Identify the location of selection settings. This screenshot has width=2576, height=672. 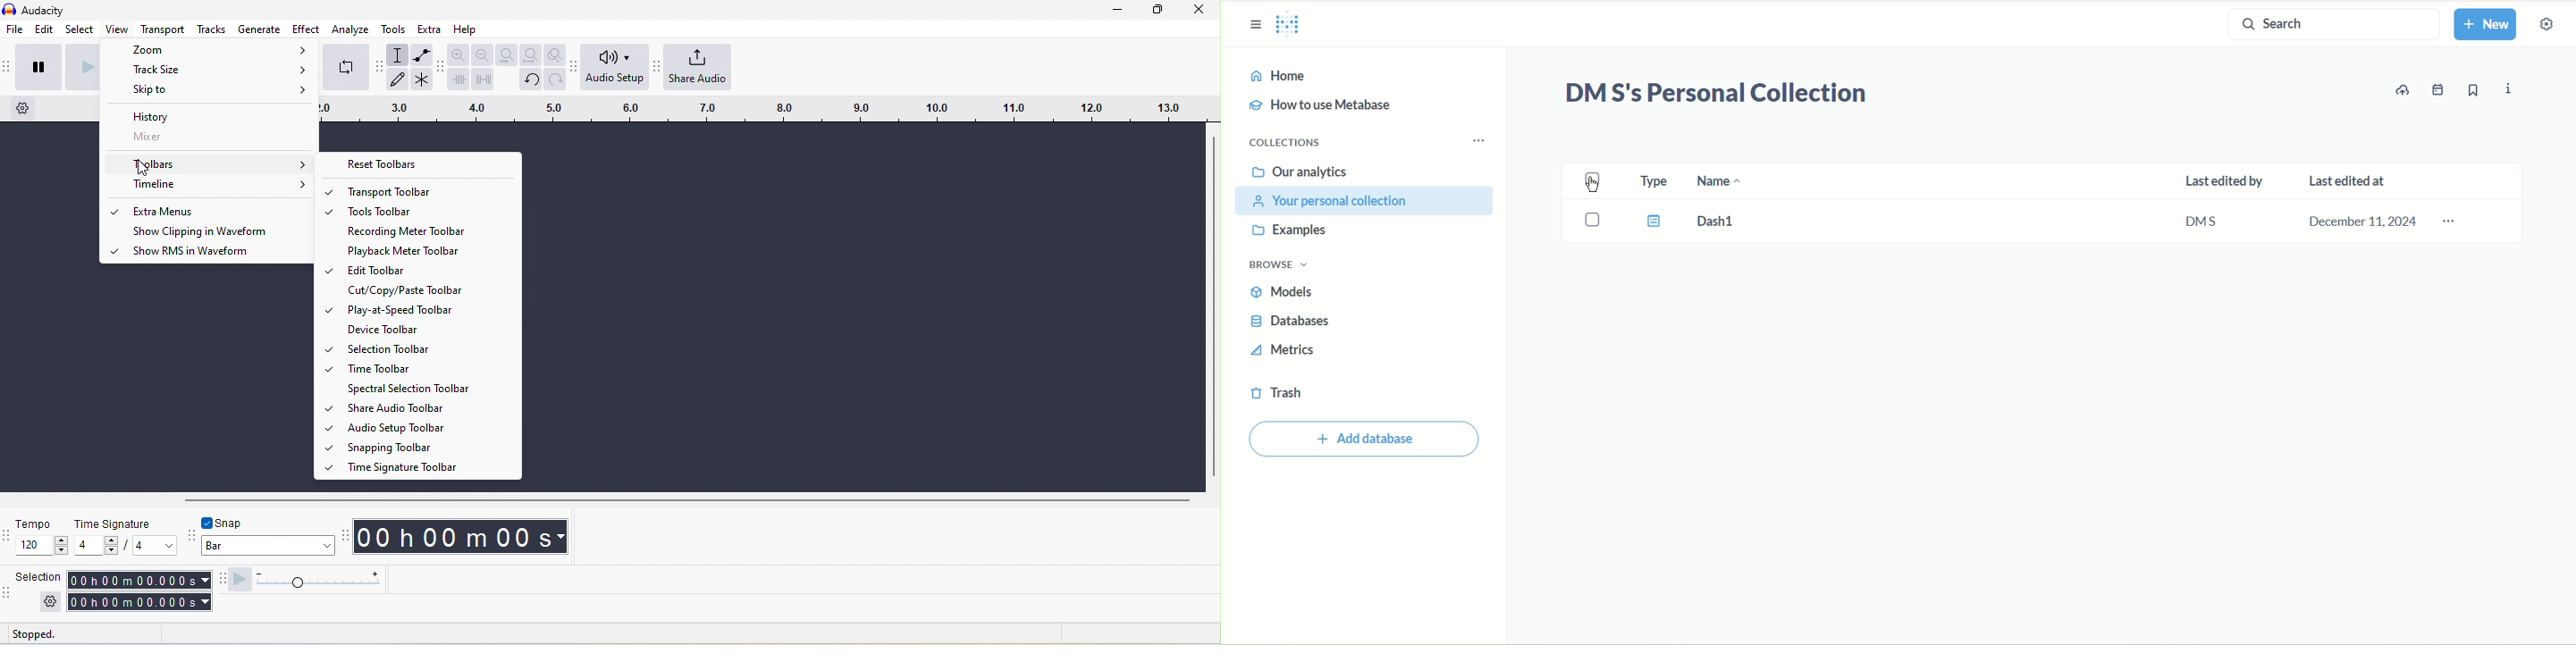
(51, 602).